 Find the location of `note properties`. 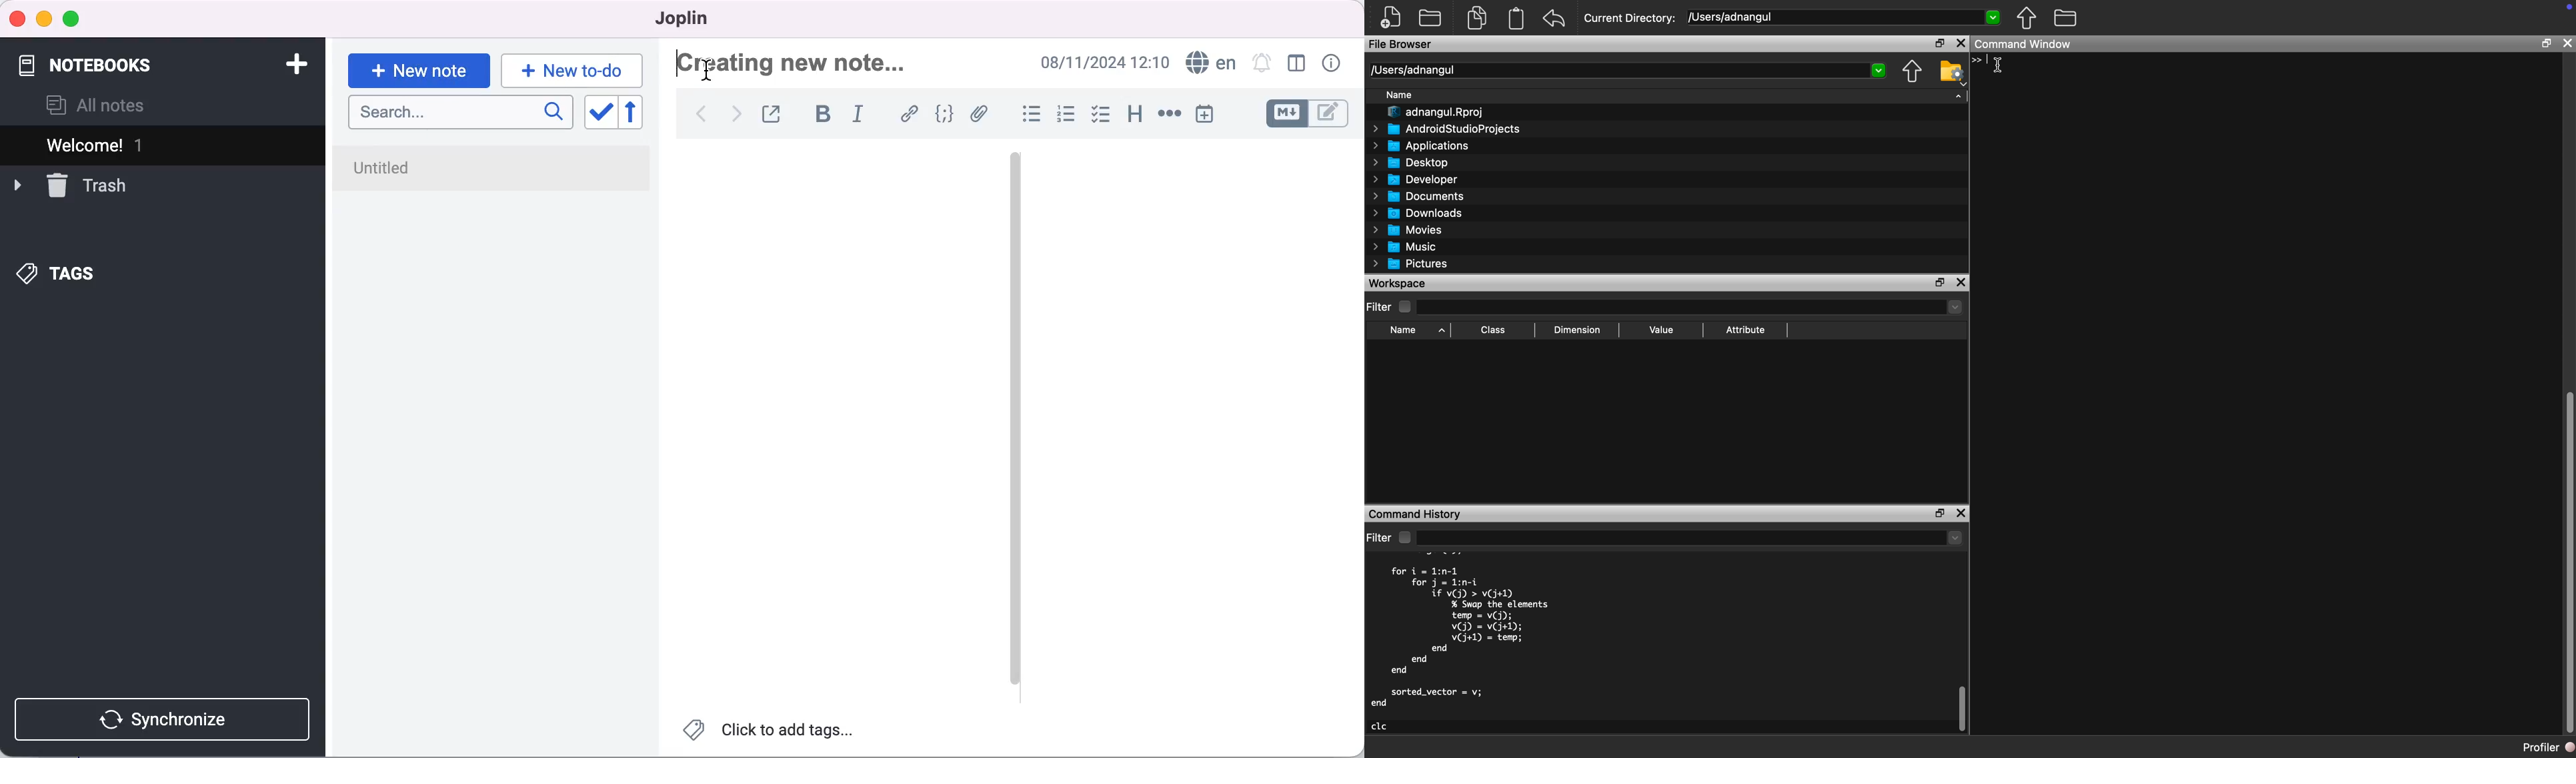

note properties is located at coordinates (1336, 65).